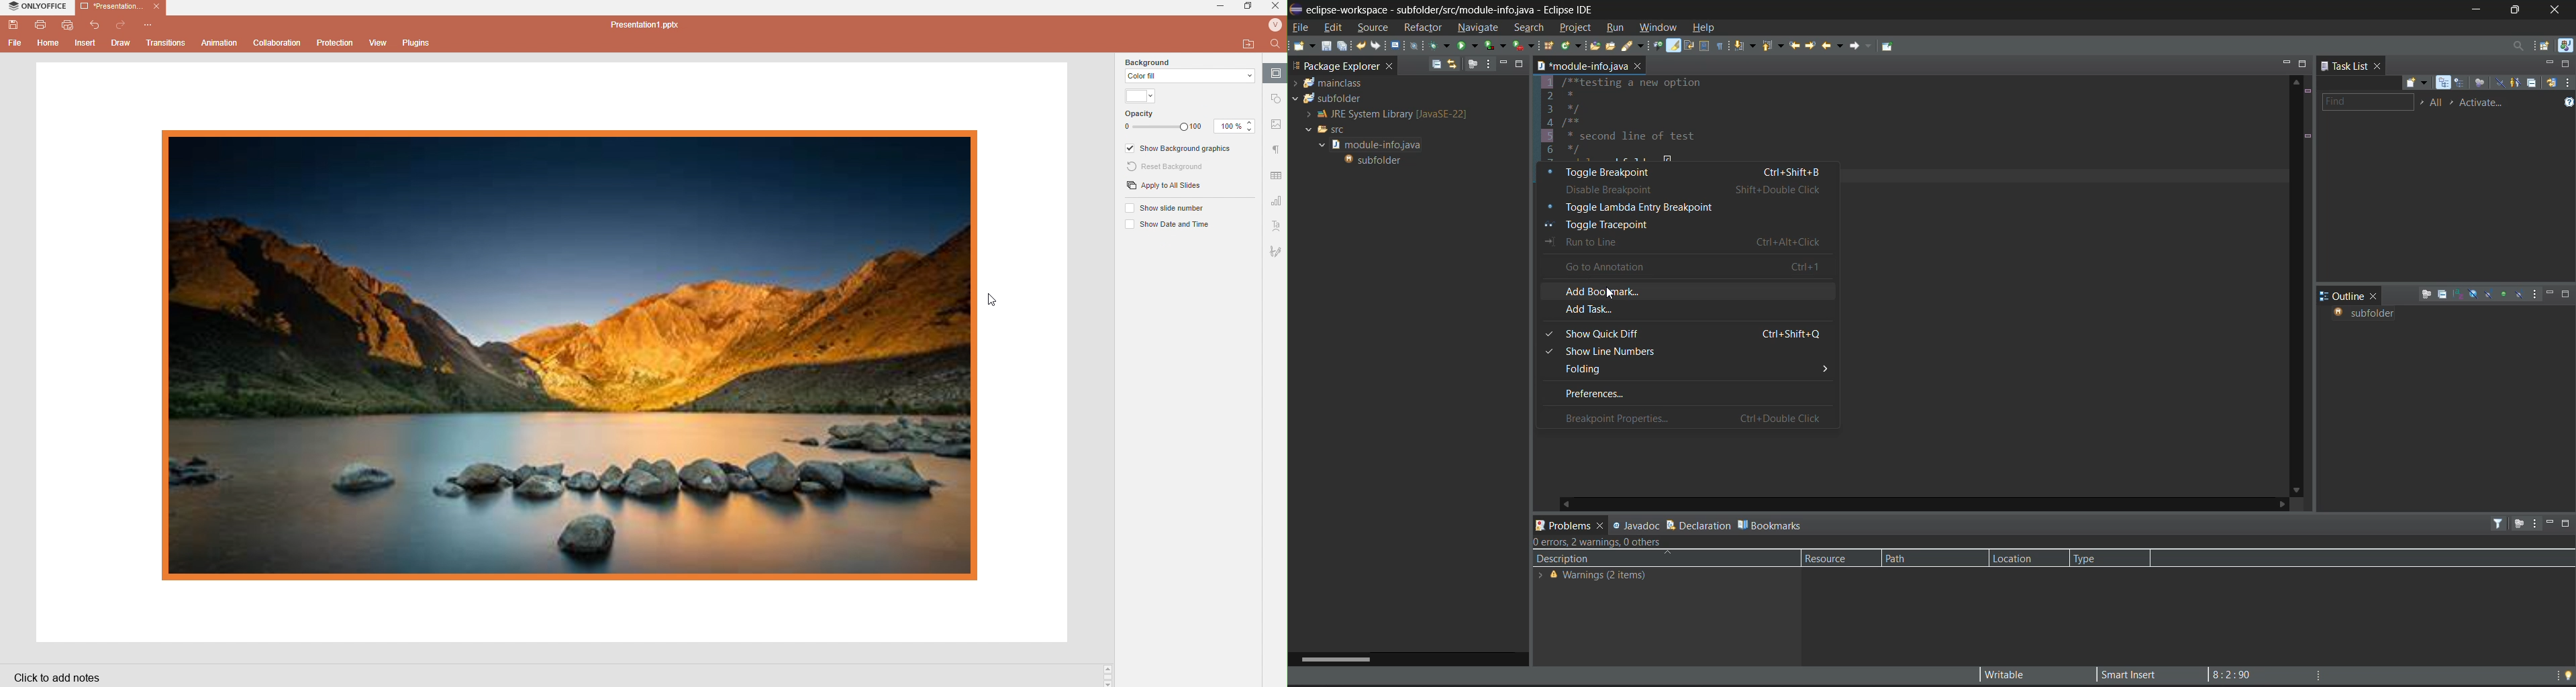 Image resolution: width=2576 pixels, height=700 pixels. What do you see at coordinates (1277, 100) in the screenshot?
I see `Shape settings` at bounding box center [1277, 100].